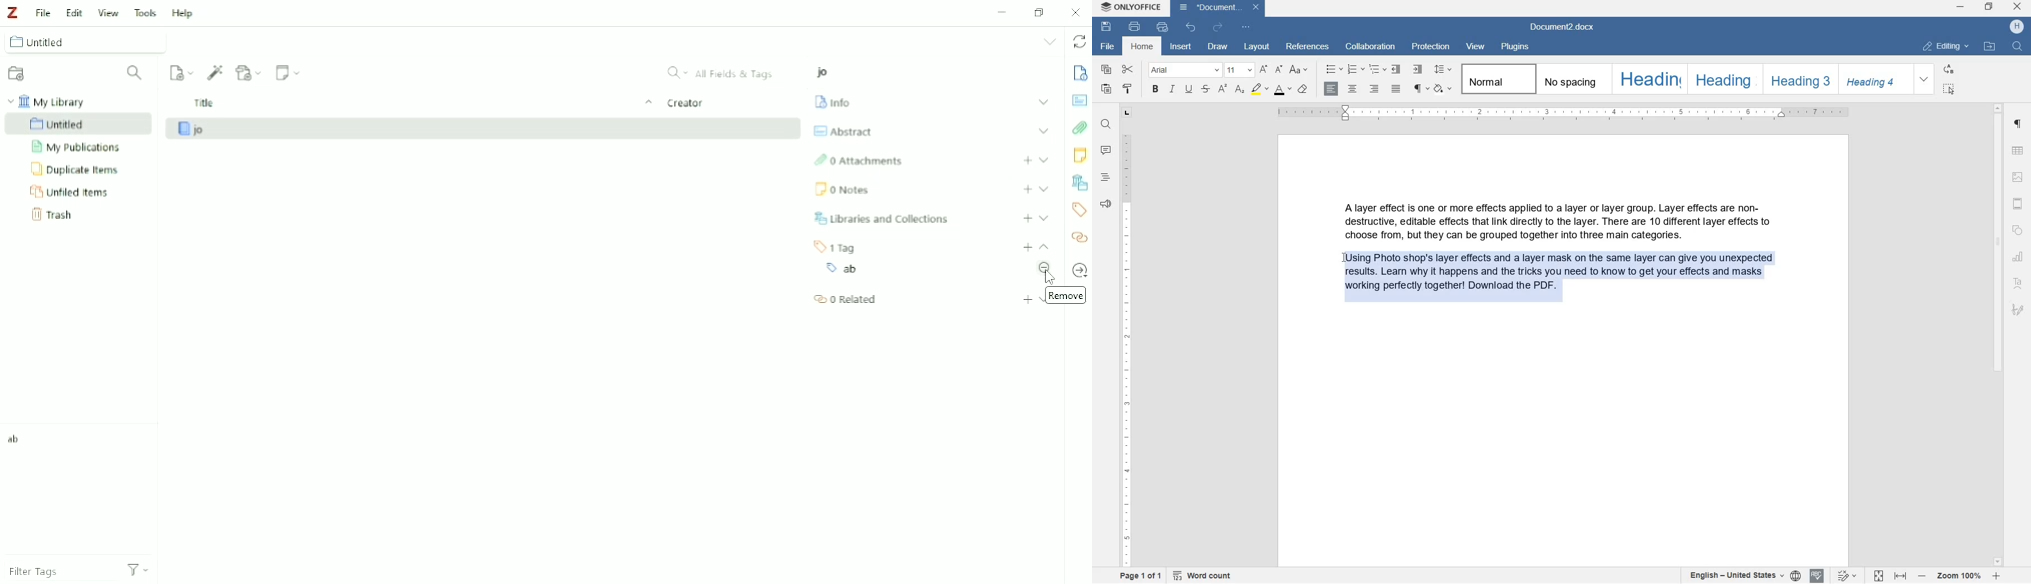 This screenshot has width=2044, height=588. Describe the element at coordinates (183, 73) in the screenshot. I see `New Item` at that location.